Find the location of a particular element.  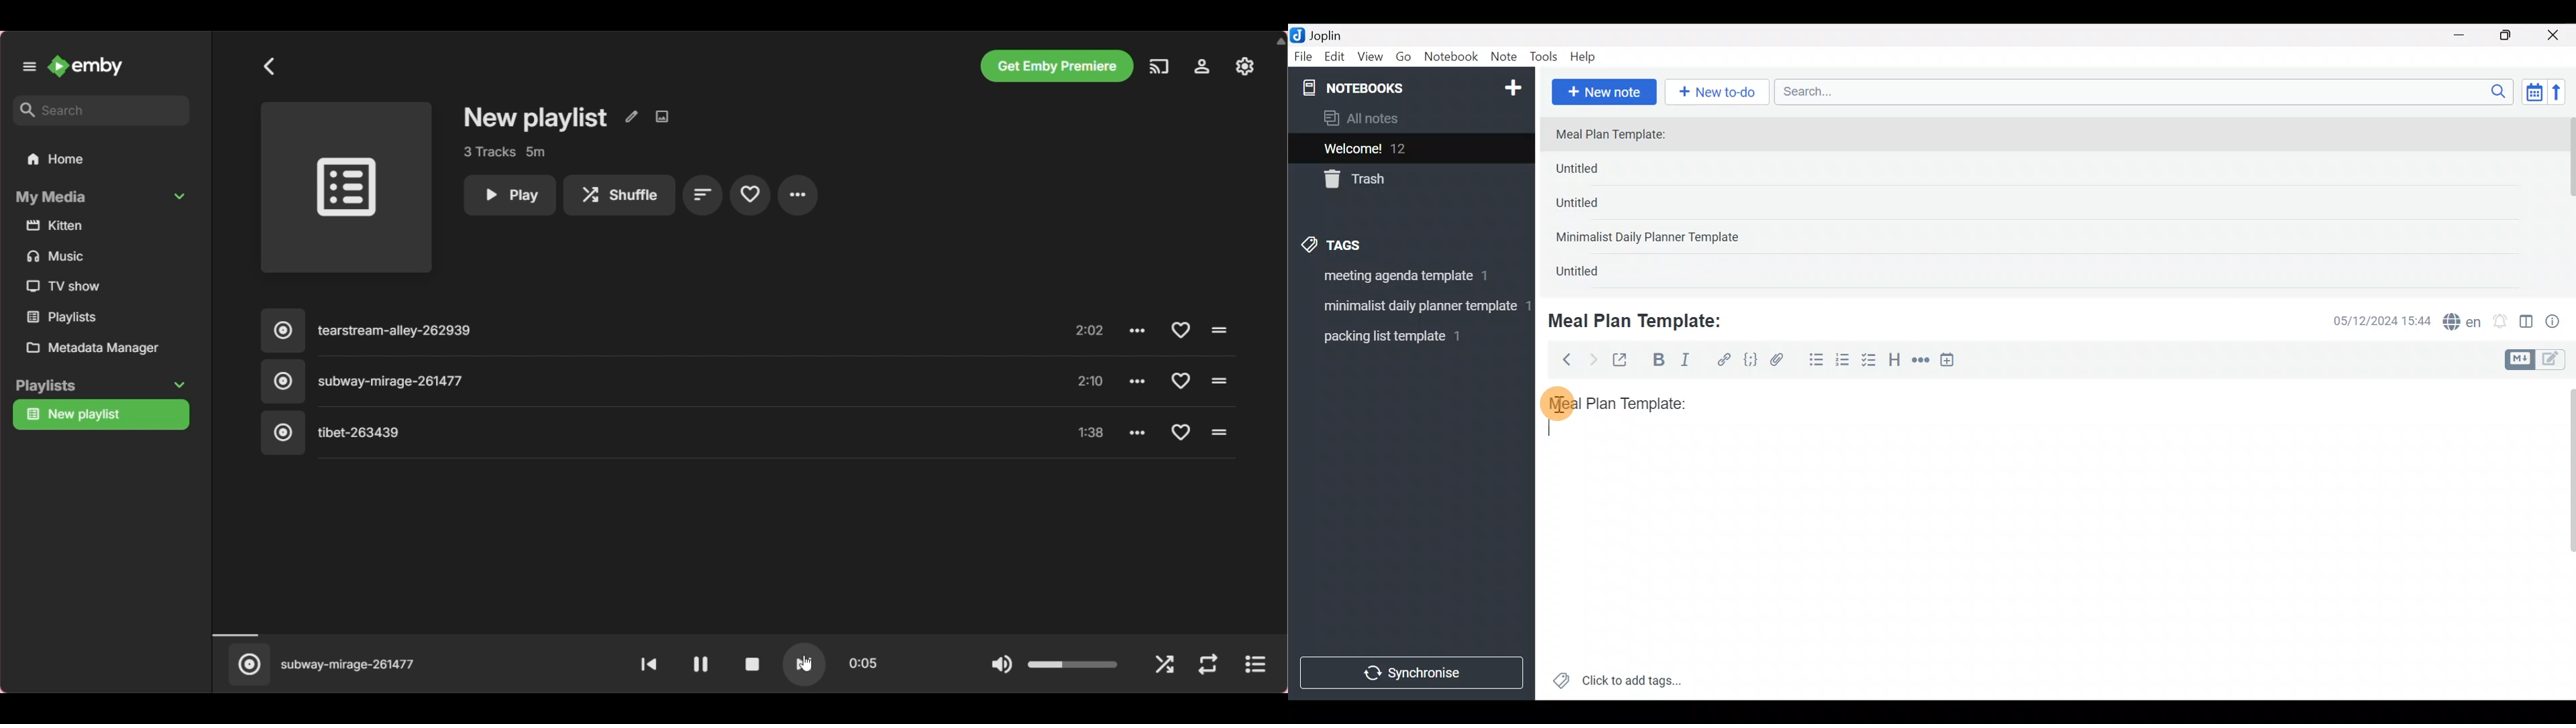

Click to add tags is located at coordinates (1617, 685).